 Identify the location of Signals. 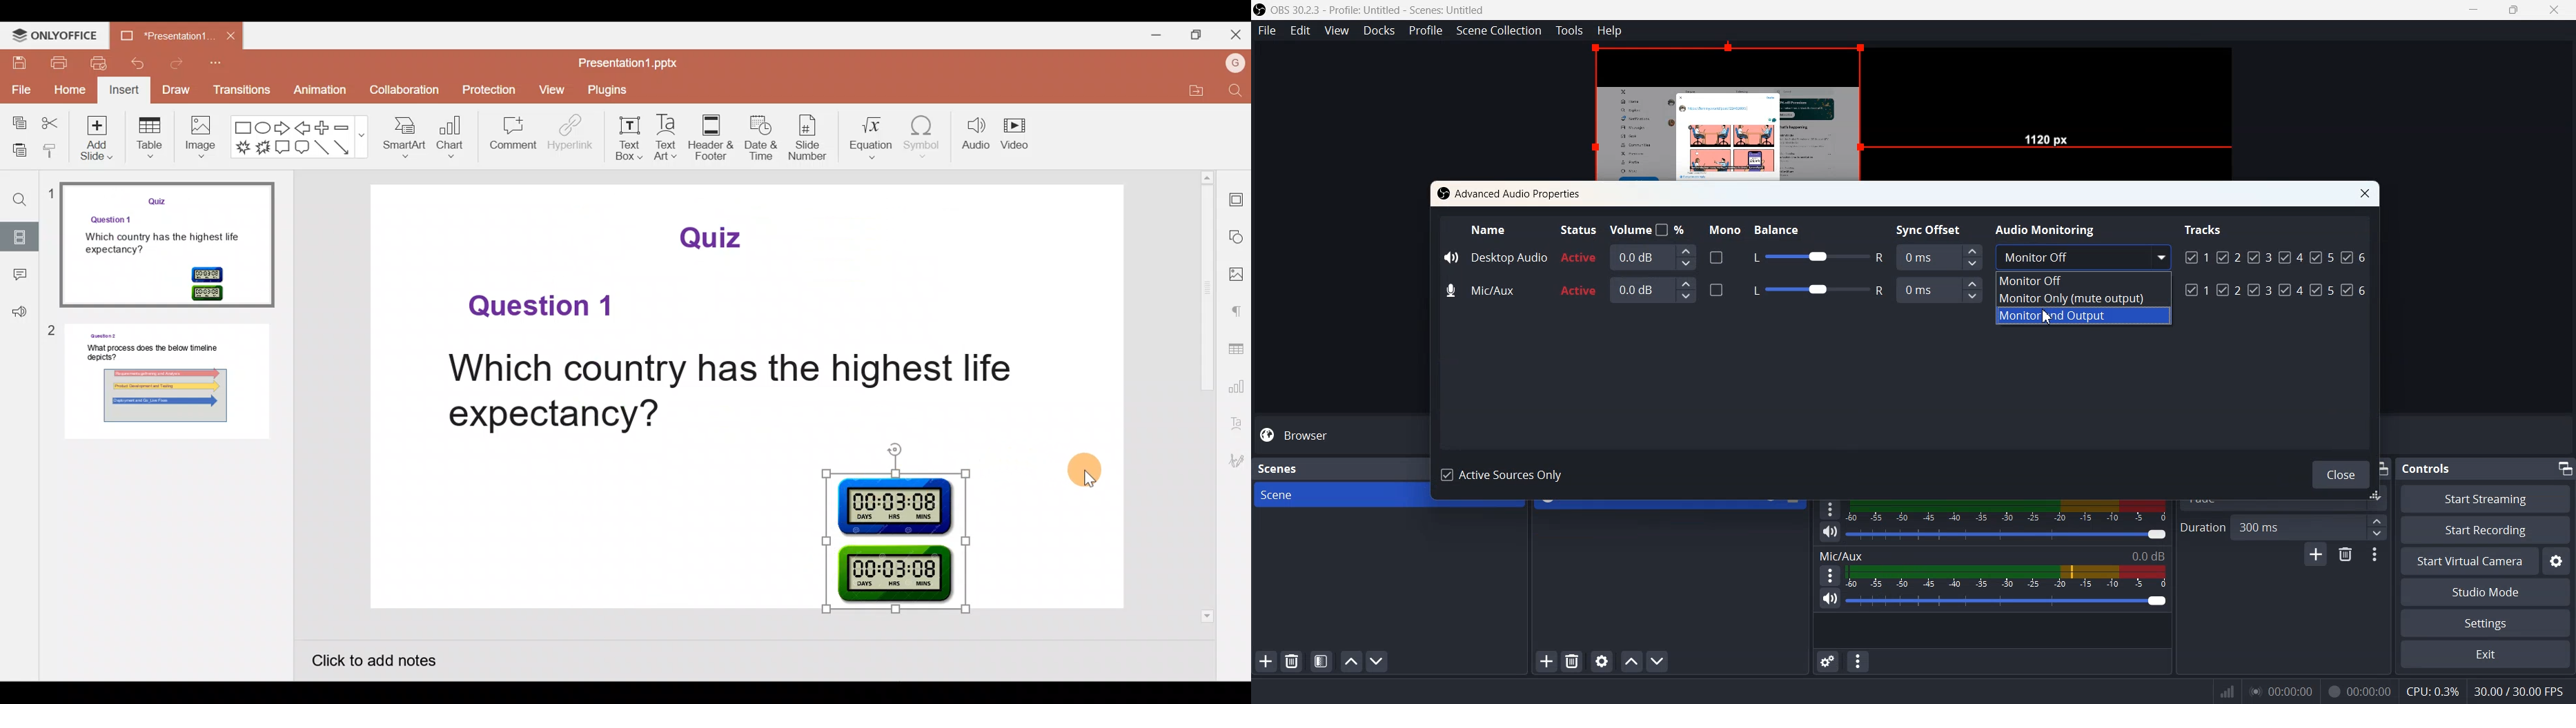
(2223, 692).